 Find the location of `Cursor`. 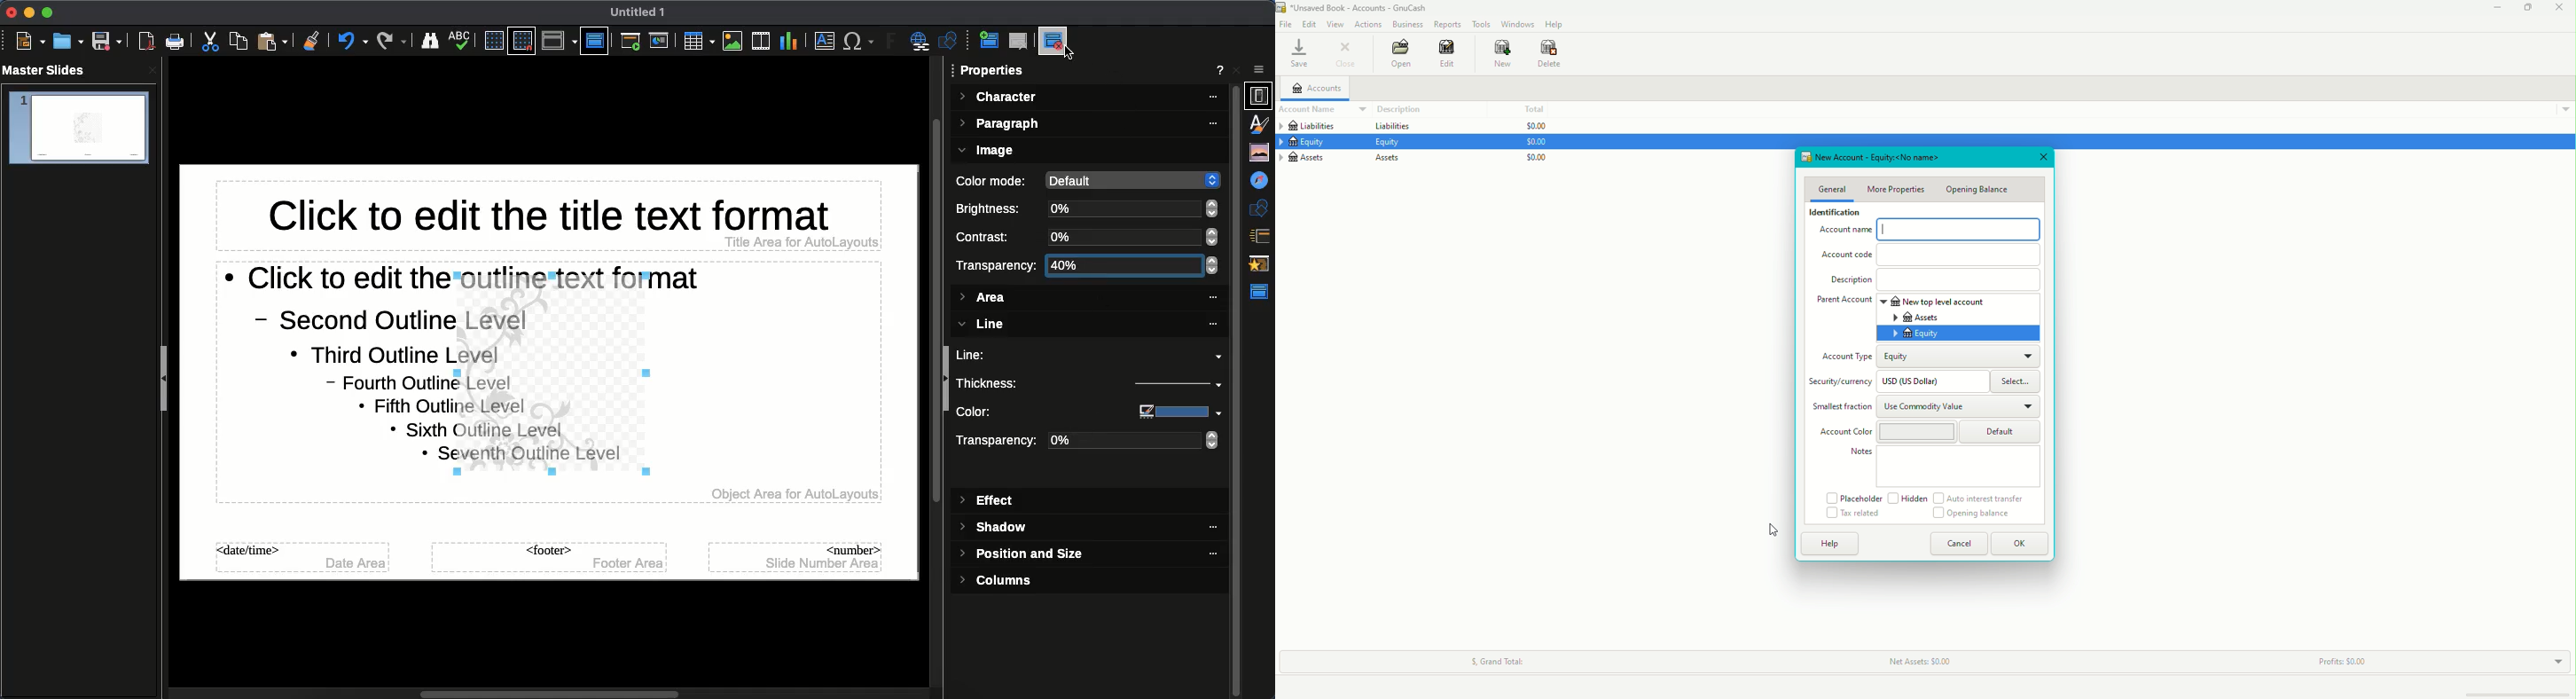

Cursor is located at coordinates (1768, 533).